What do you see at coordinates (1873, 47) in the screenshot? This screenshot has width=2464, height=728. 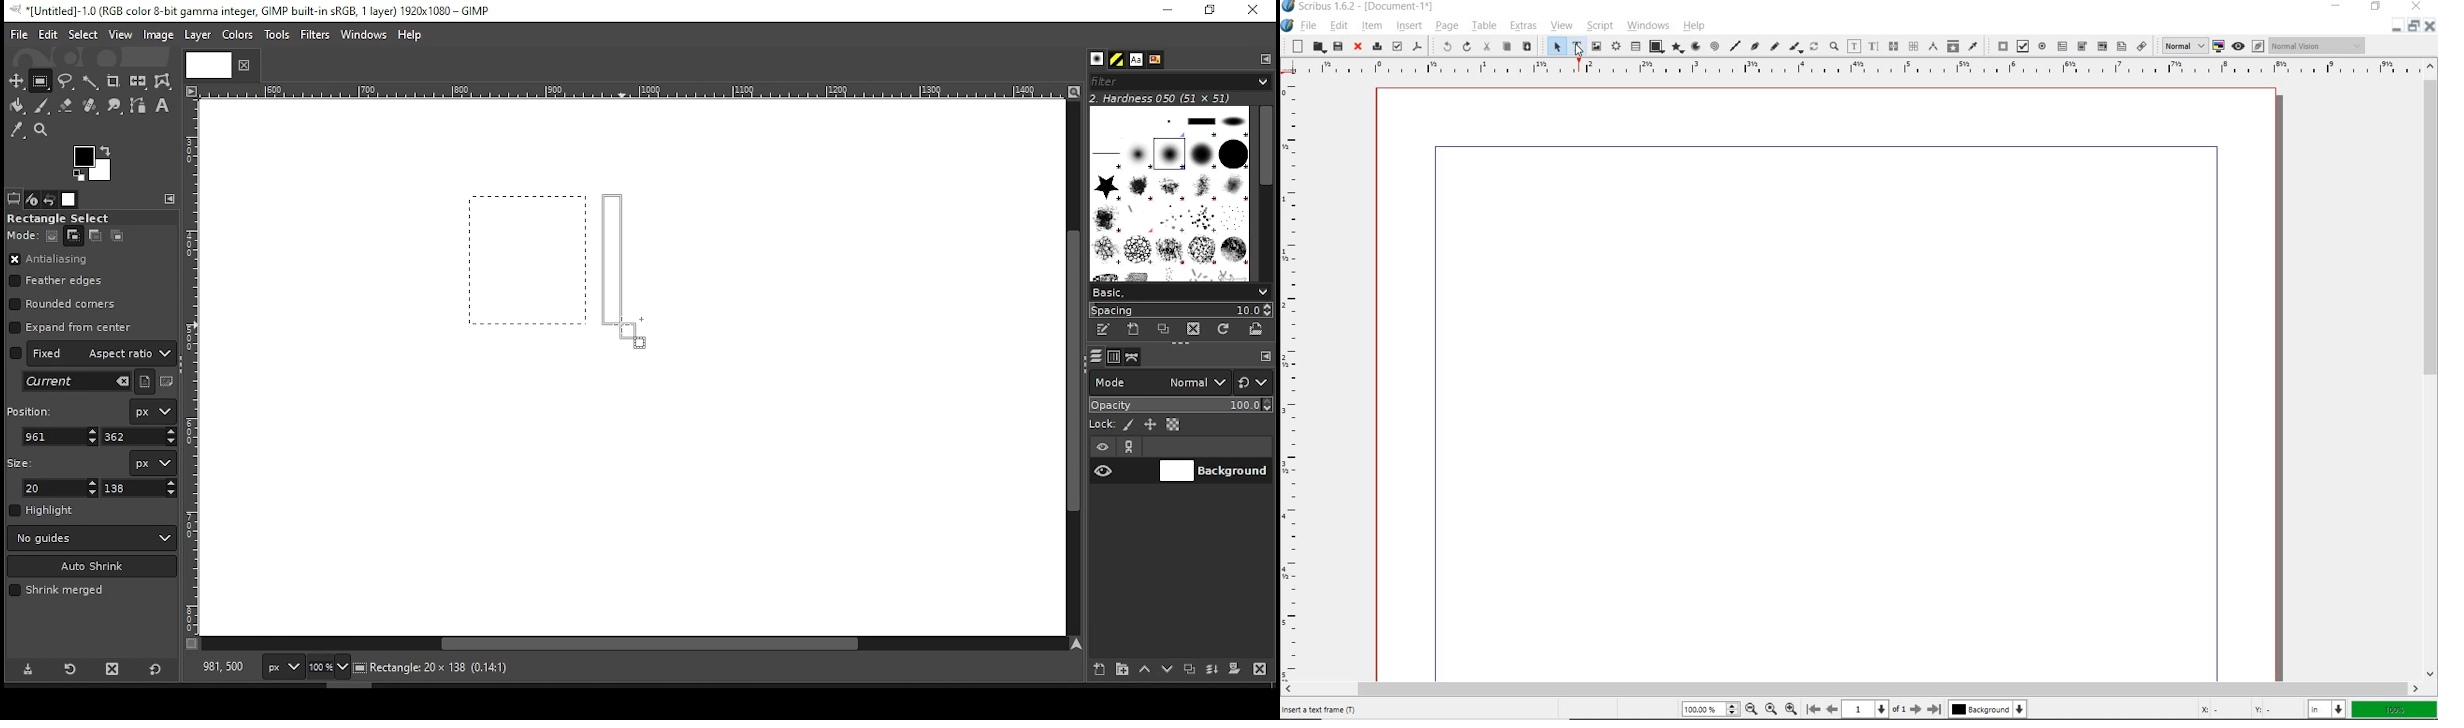 I see `edit text with story editor` at bounding box center [1873, 47].